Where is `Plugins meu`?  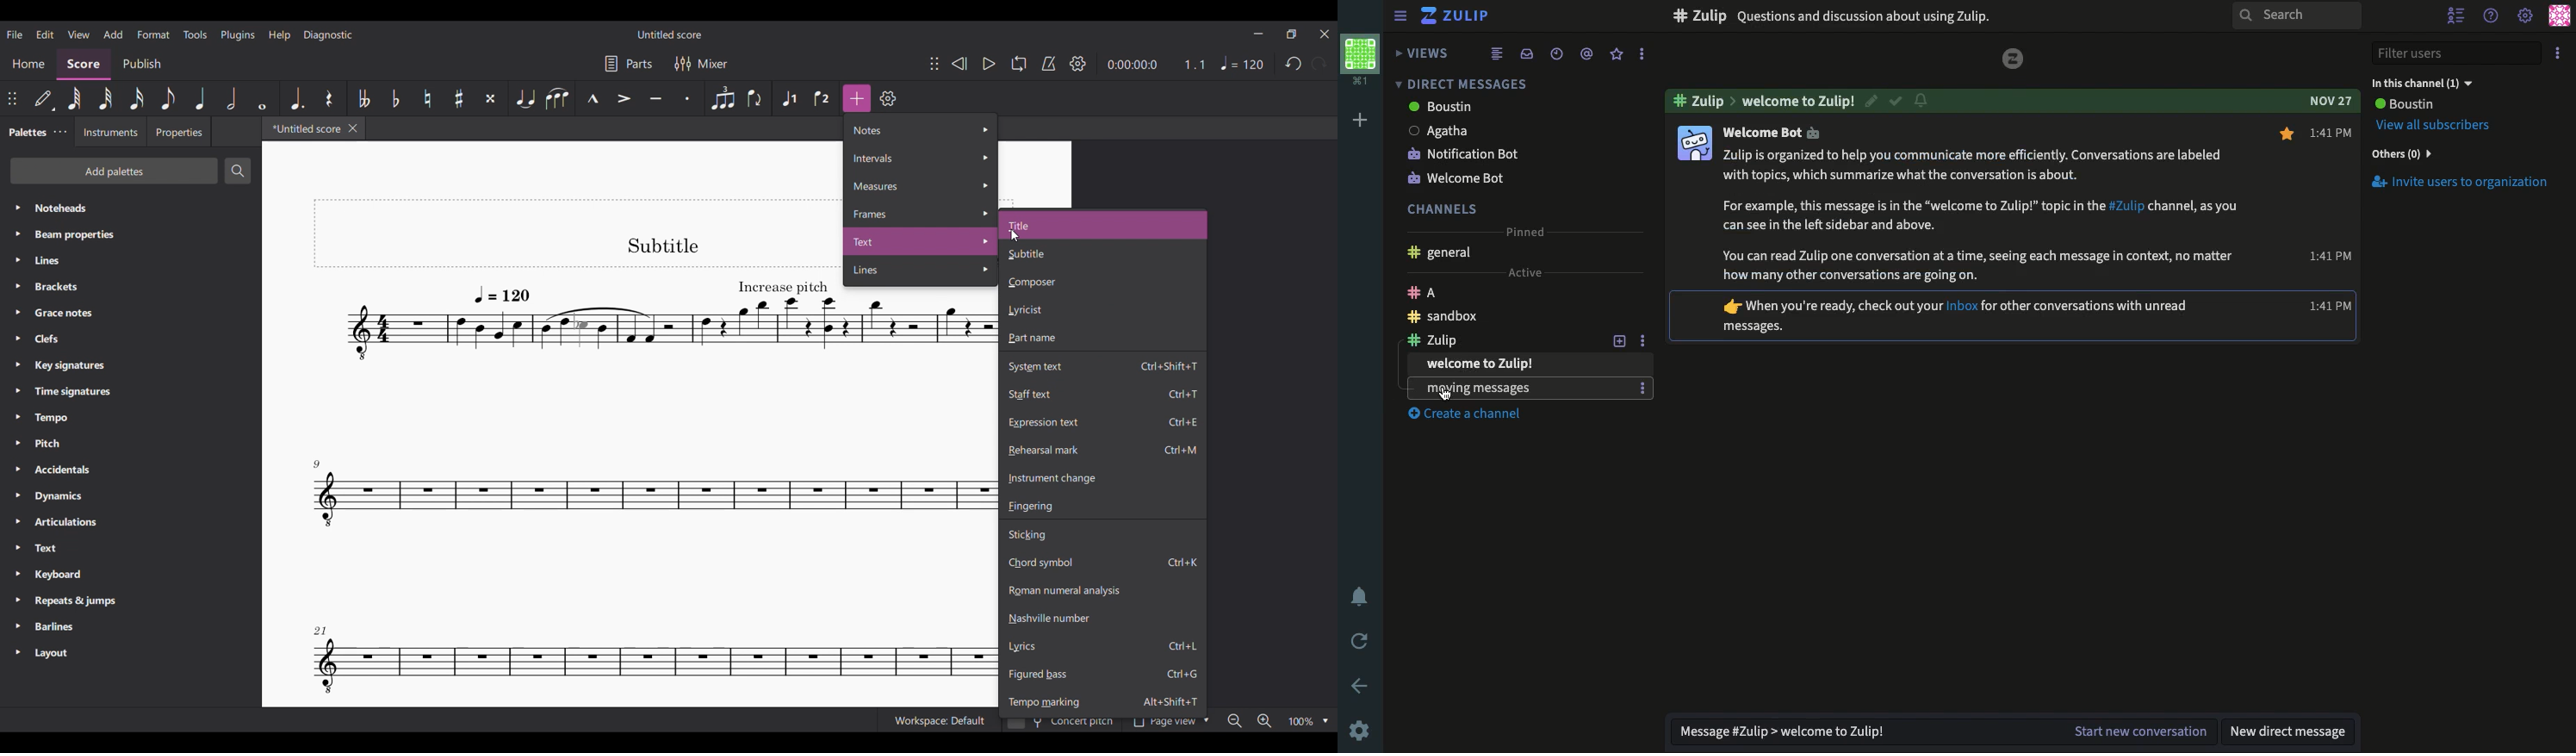
Plugins meu is located at coordinates (238, 35).